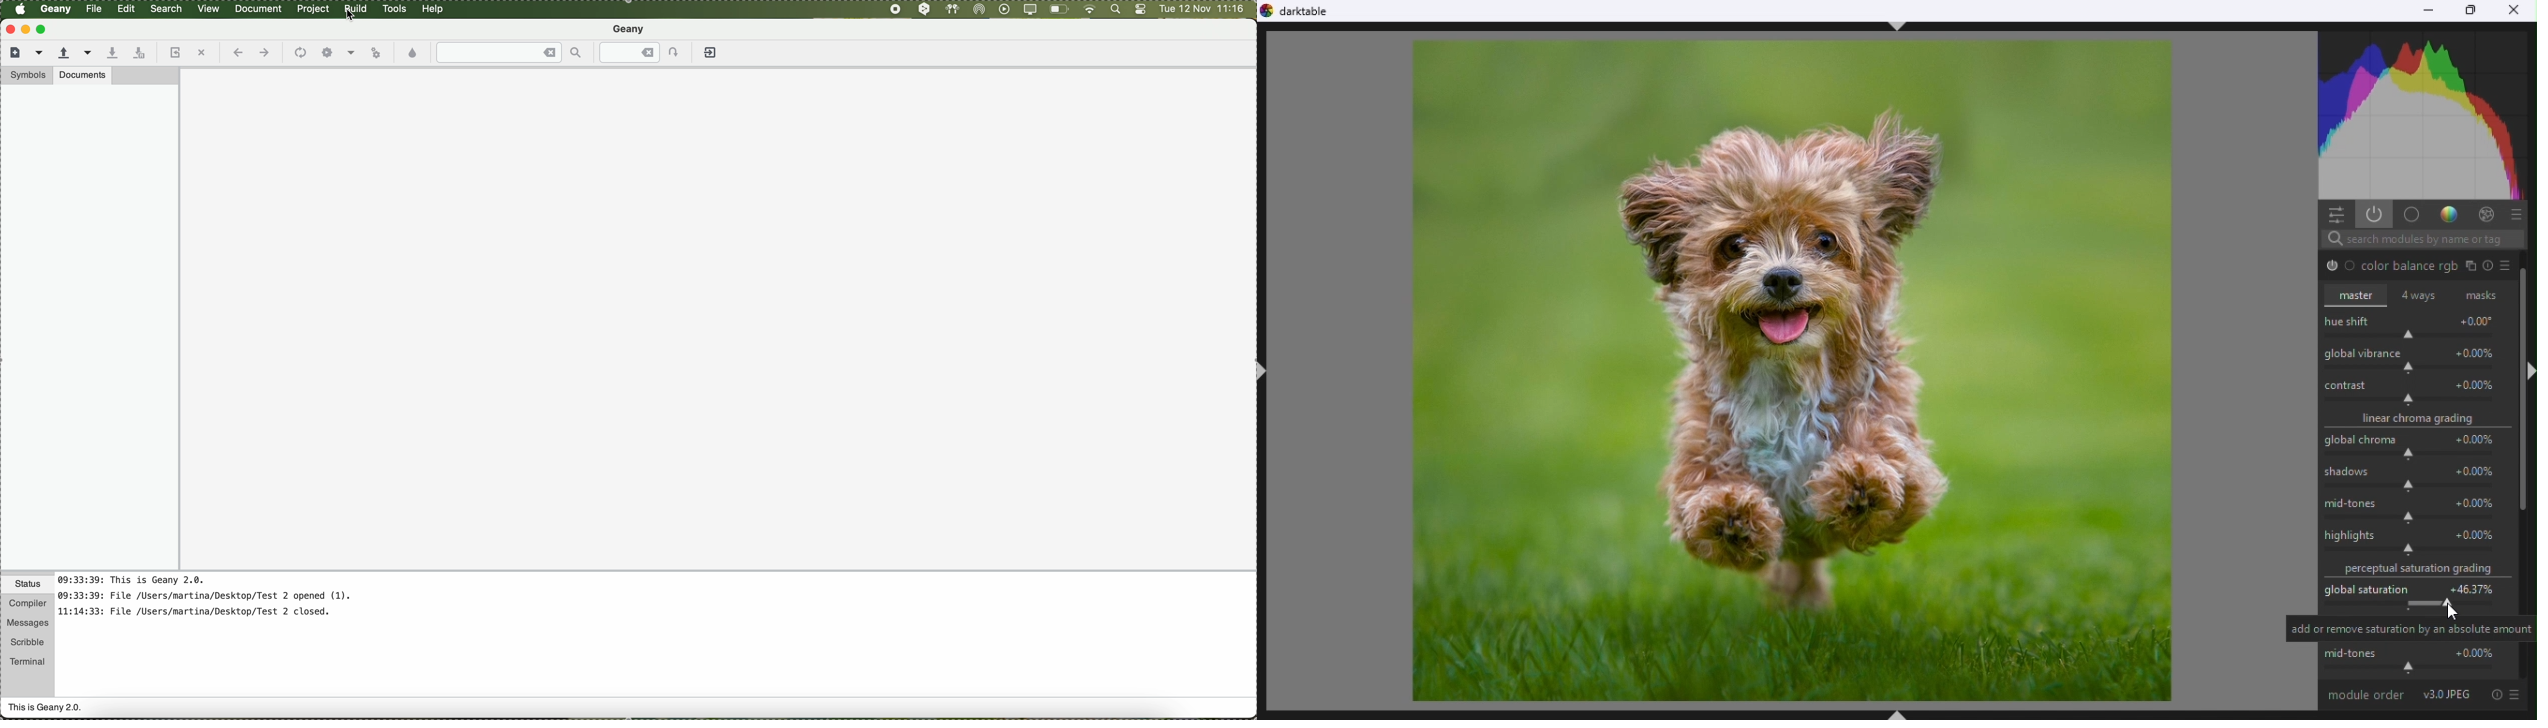 This screenshot has height=728, width=2548. What do you see at coordinates (27, 623) in the screenshot?
I see `messages` at bounding box center [27, 623].